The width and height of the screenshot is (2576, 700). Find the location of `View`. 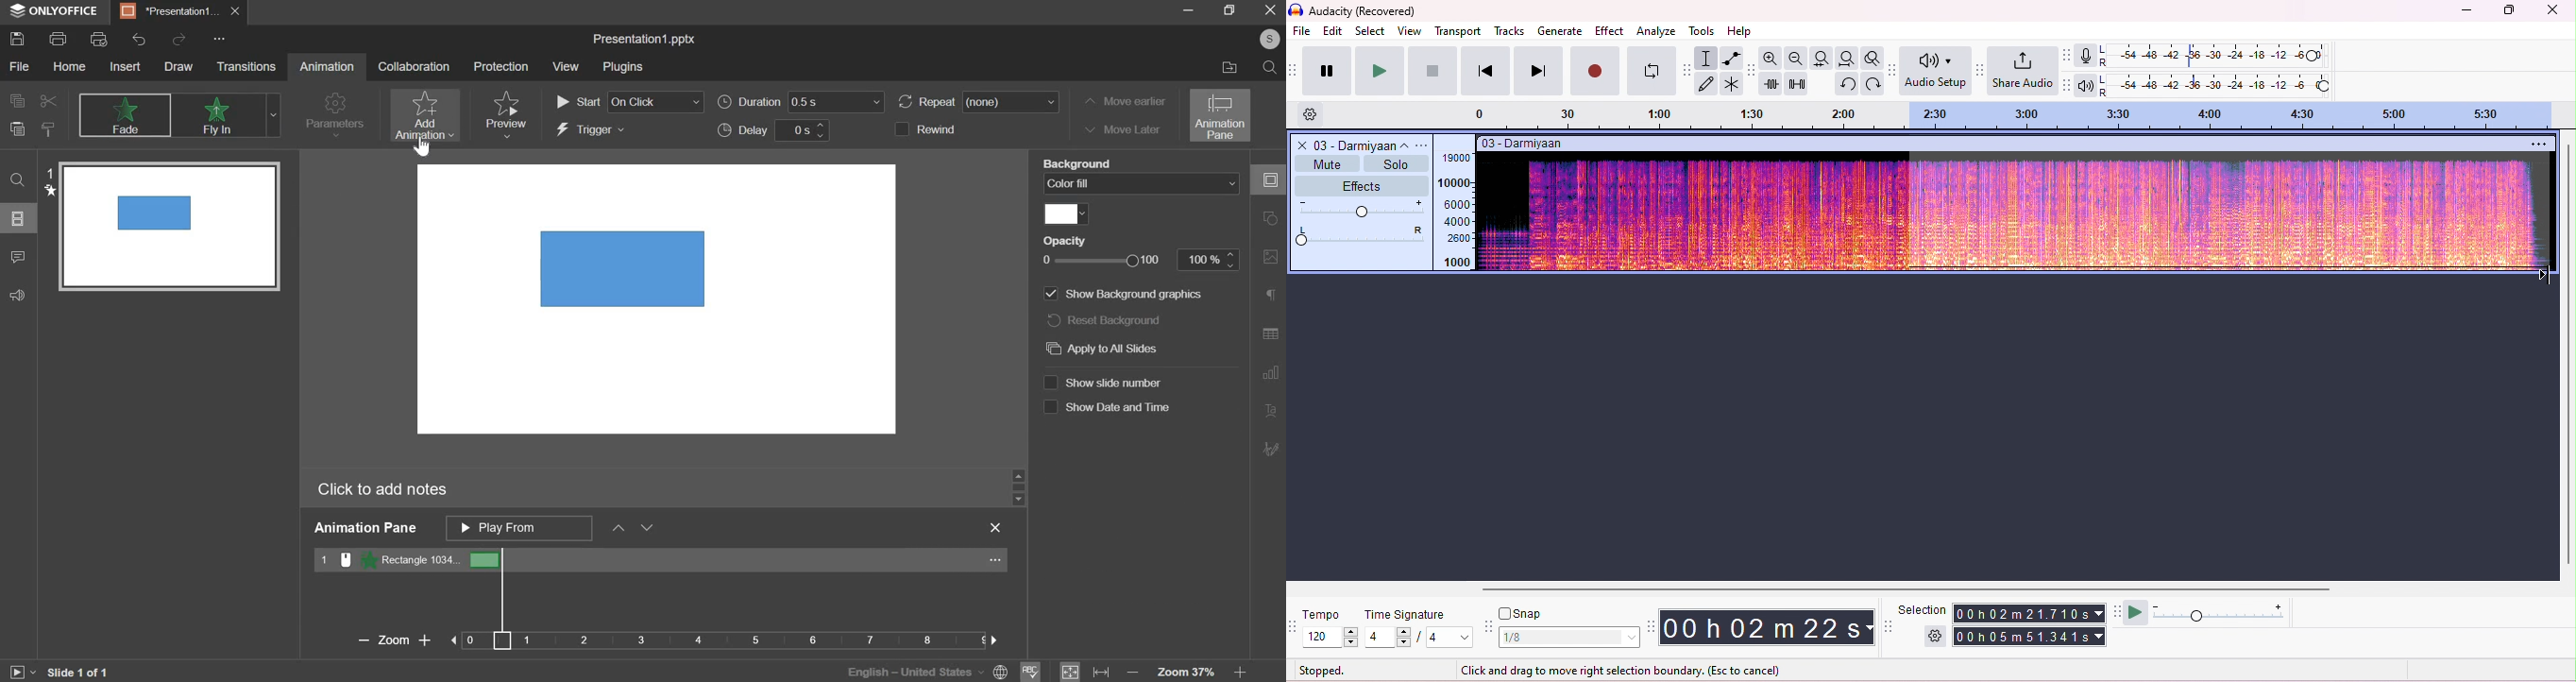

View is located at coordinates (569, 66).